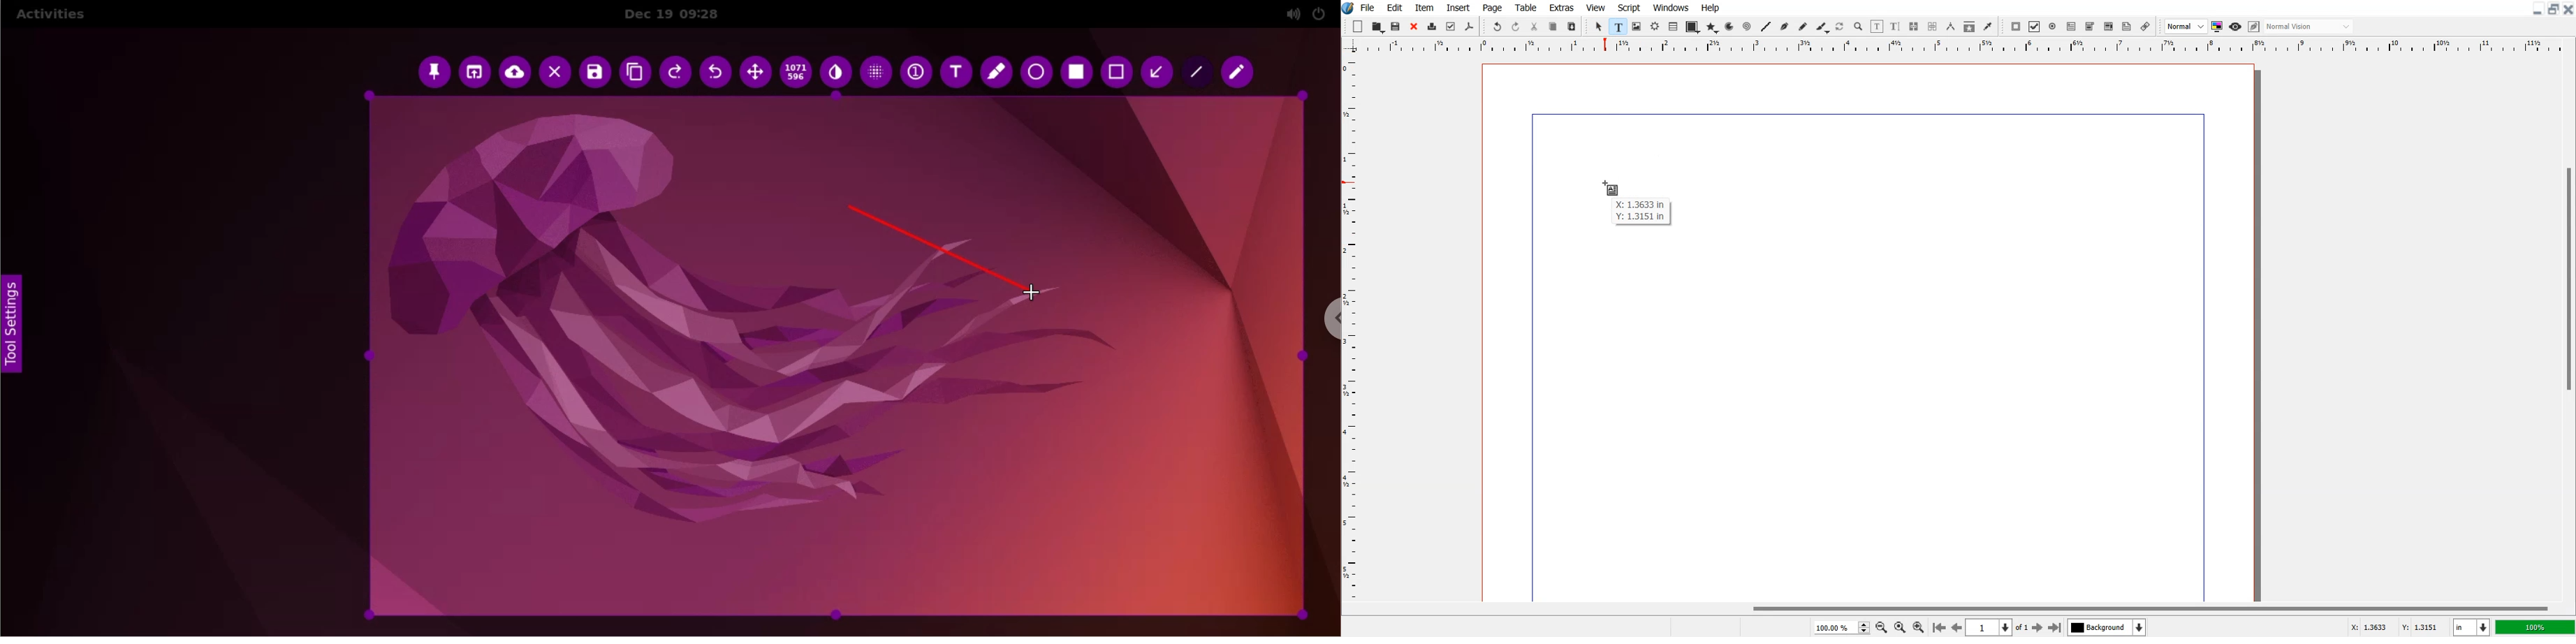 This screenshot has width=2576, height=644. What do you see at coordinates (2555, 8) in the screenshot?
I see `Maximize` at bounding box center [2555, 8].